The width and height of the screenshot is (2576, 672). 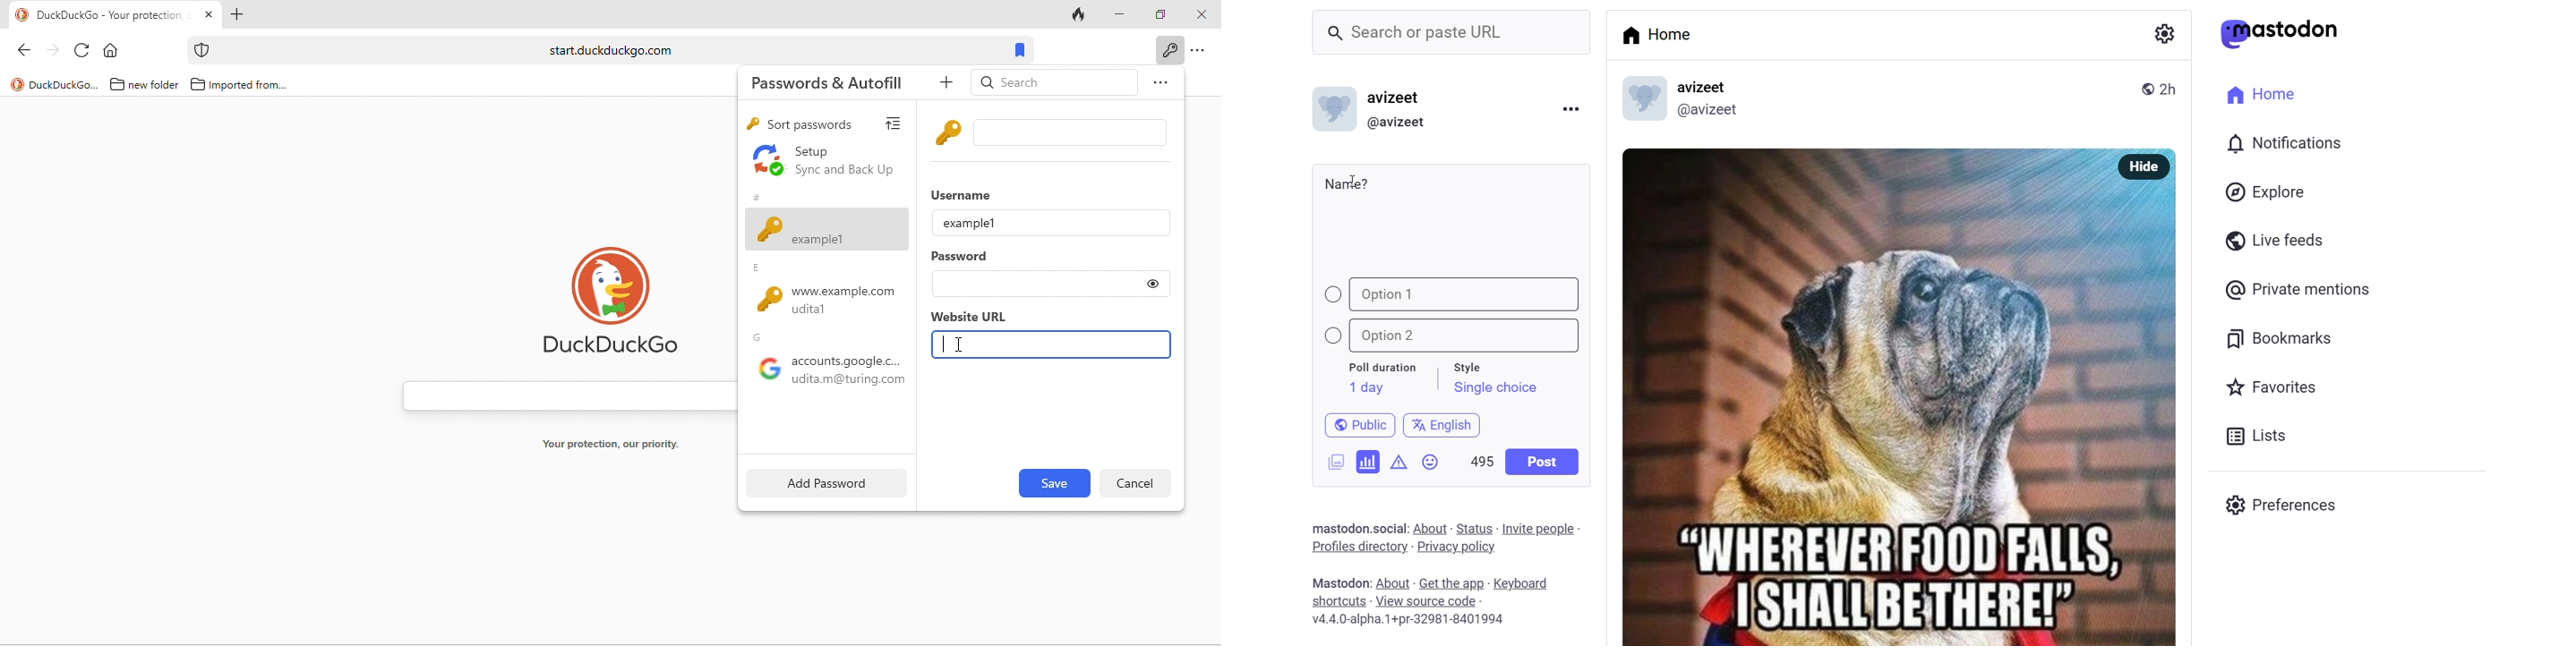 I want to click on Search or paste URL, so click(x=1451, y=33).